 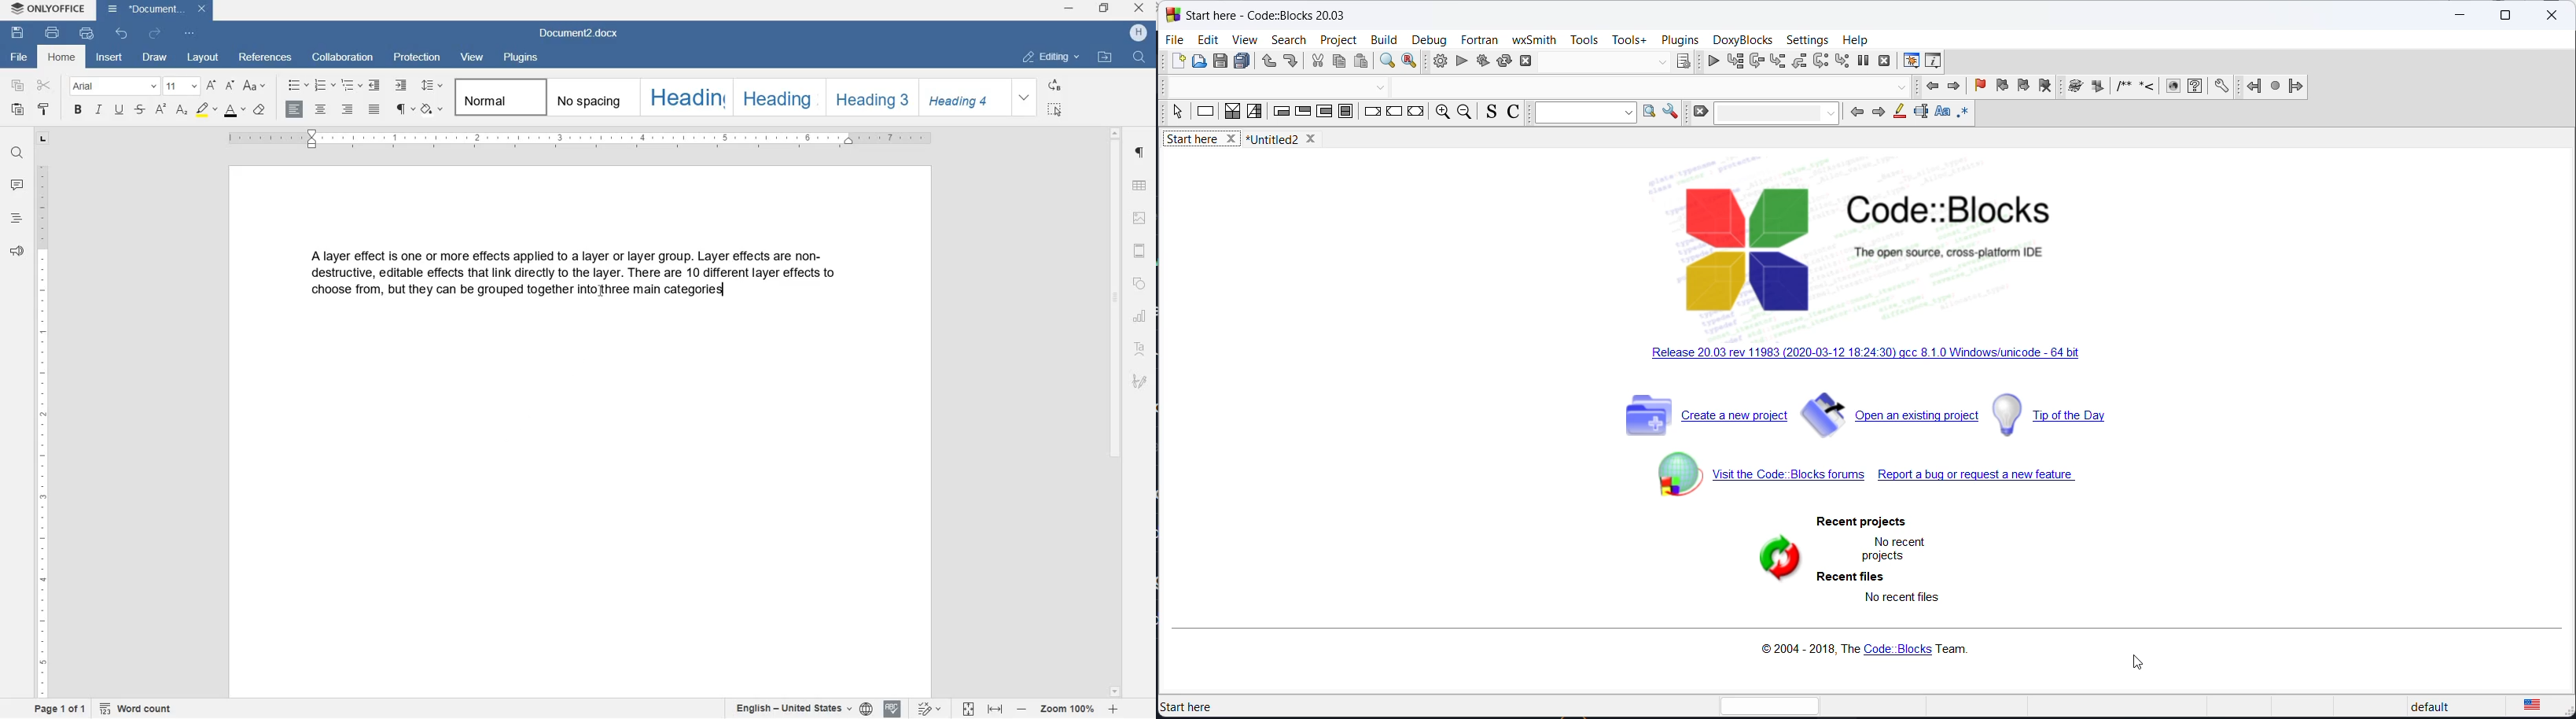 What do you see at coordinates (498, 97) in the screenshot?
I see `normal` at bounding box center [498, 97].